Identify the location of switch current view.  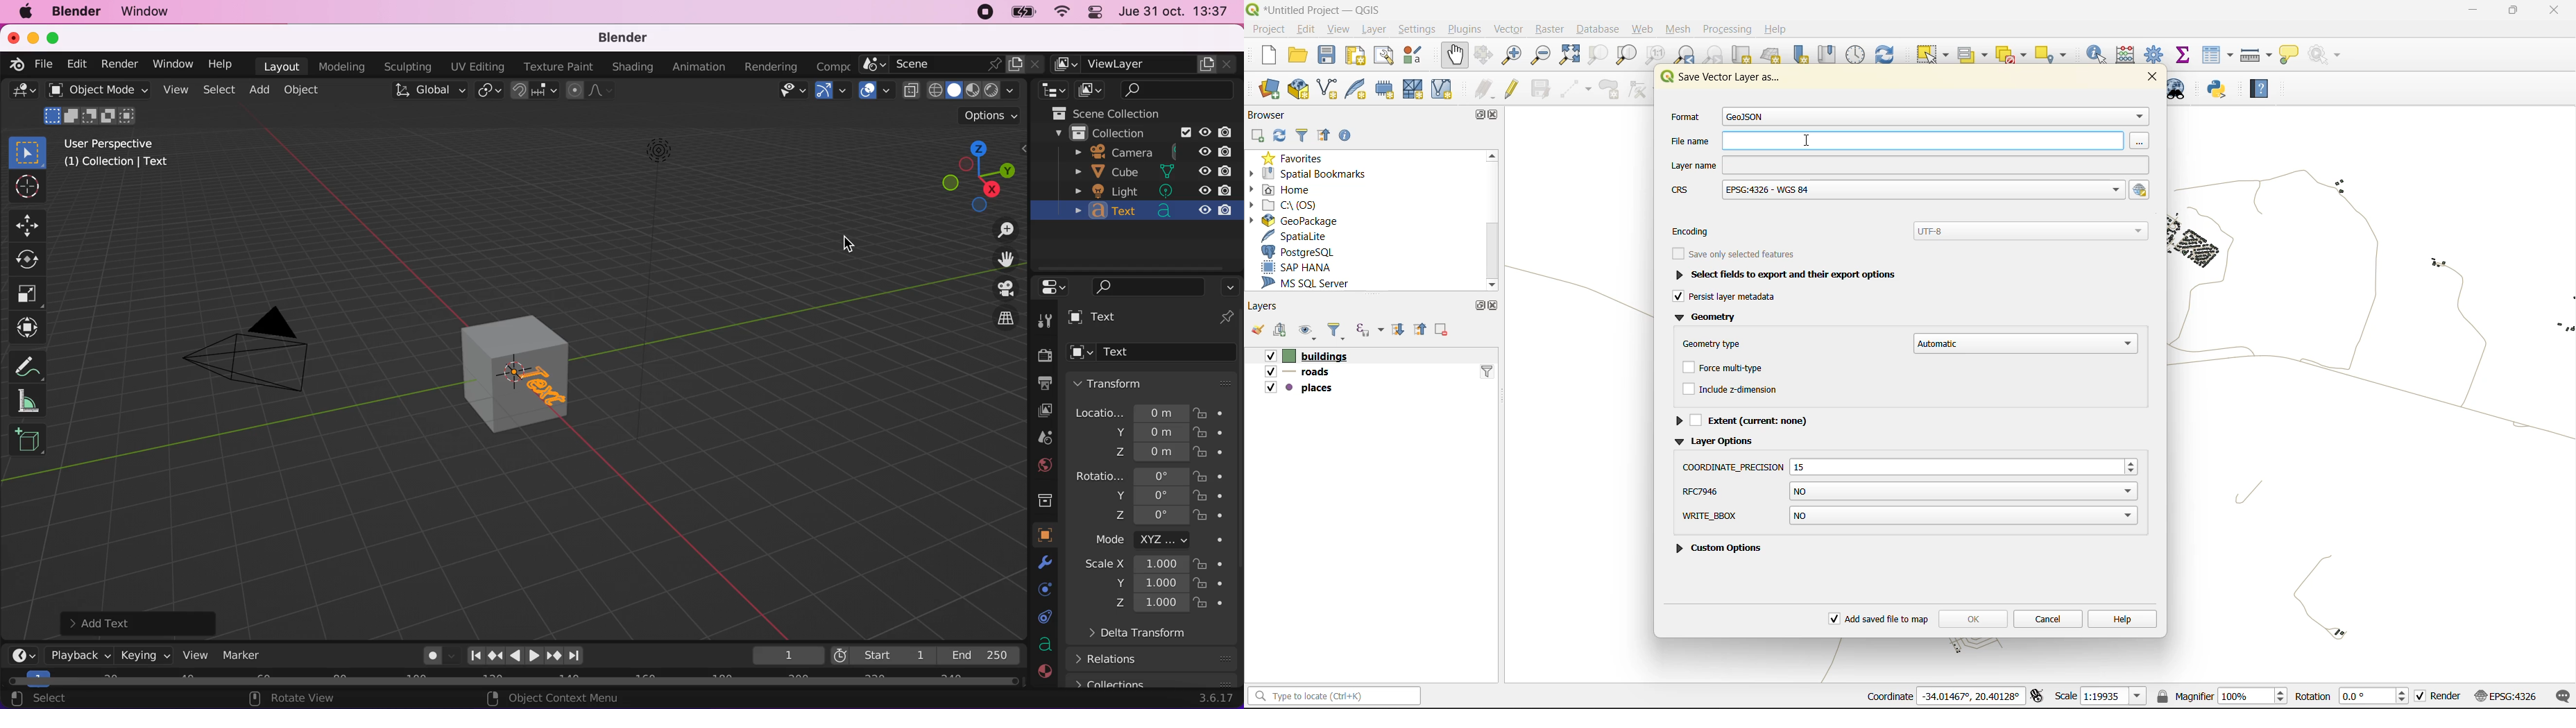
(997, 316).